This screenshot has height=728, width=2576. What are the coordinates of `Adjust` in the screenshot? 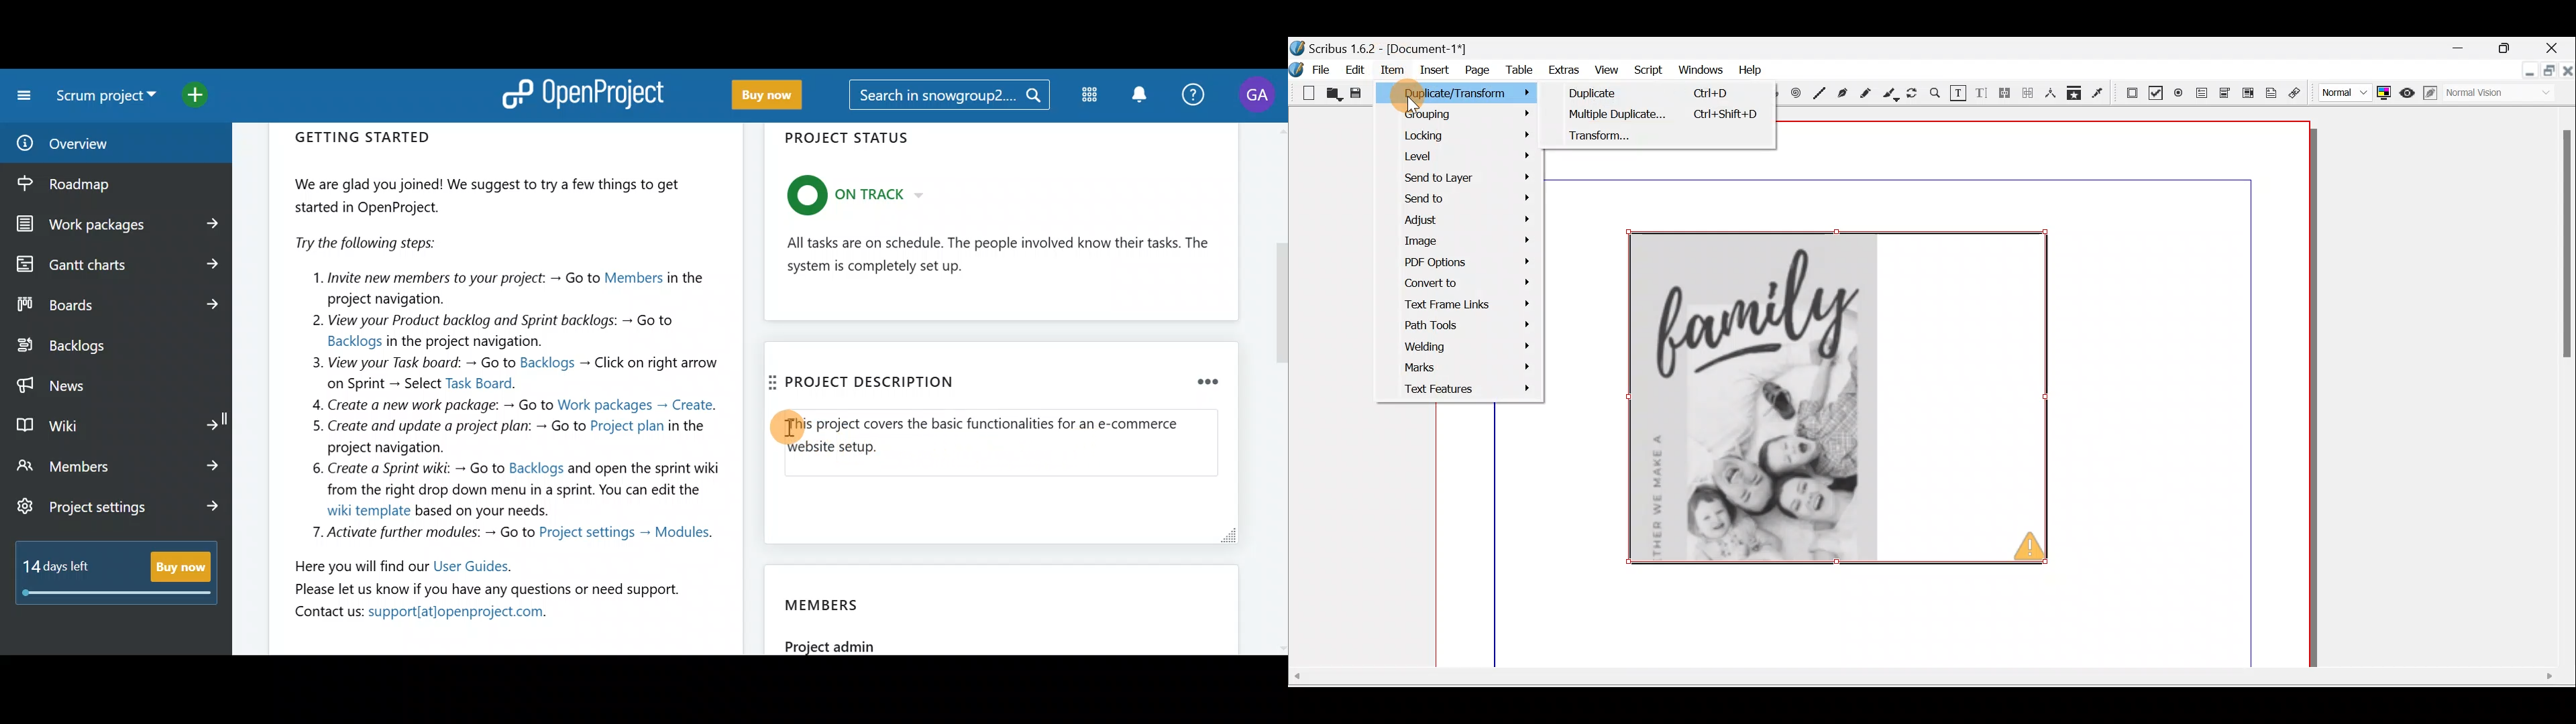 It's located at (1471, 221).